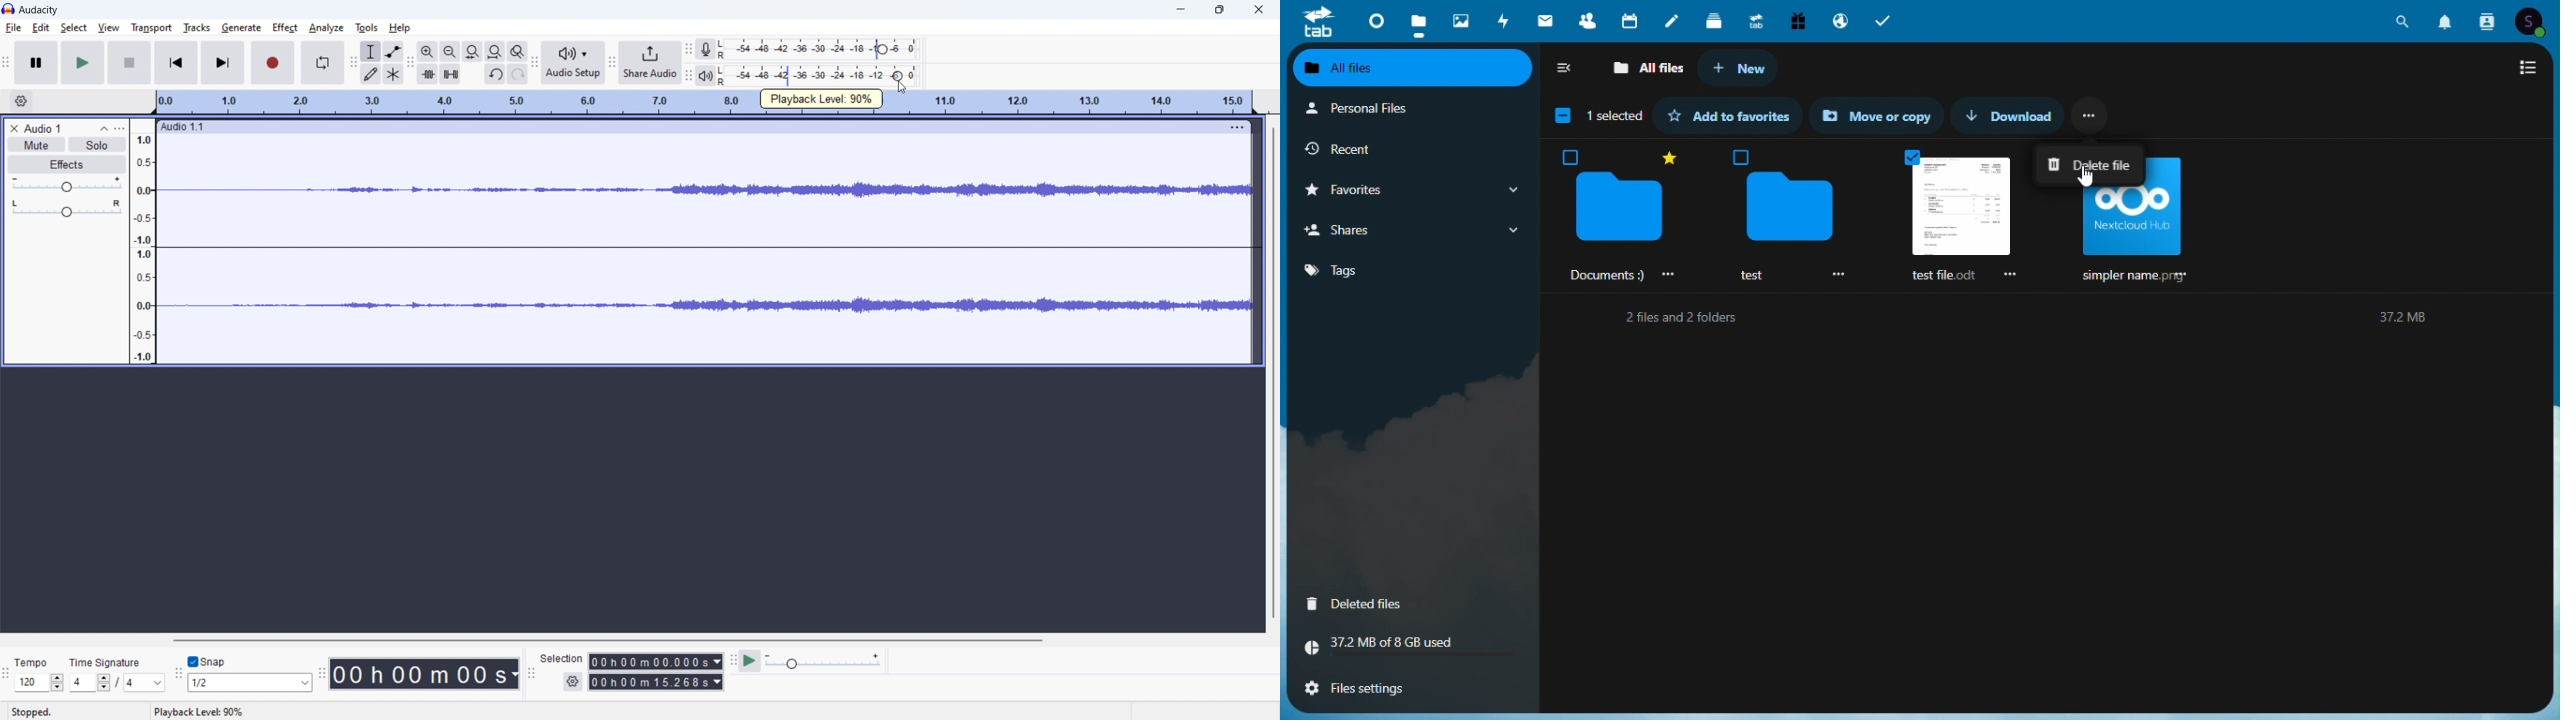 The image size is (2576, 728). What do you see at coordinates (822, 99) in the screenshot?
I see `plauback speed: 90%` at bounding box center [822, 99].